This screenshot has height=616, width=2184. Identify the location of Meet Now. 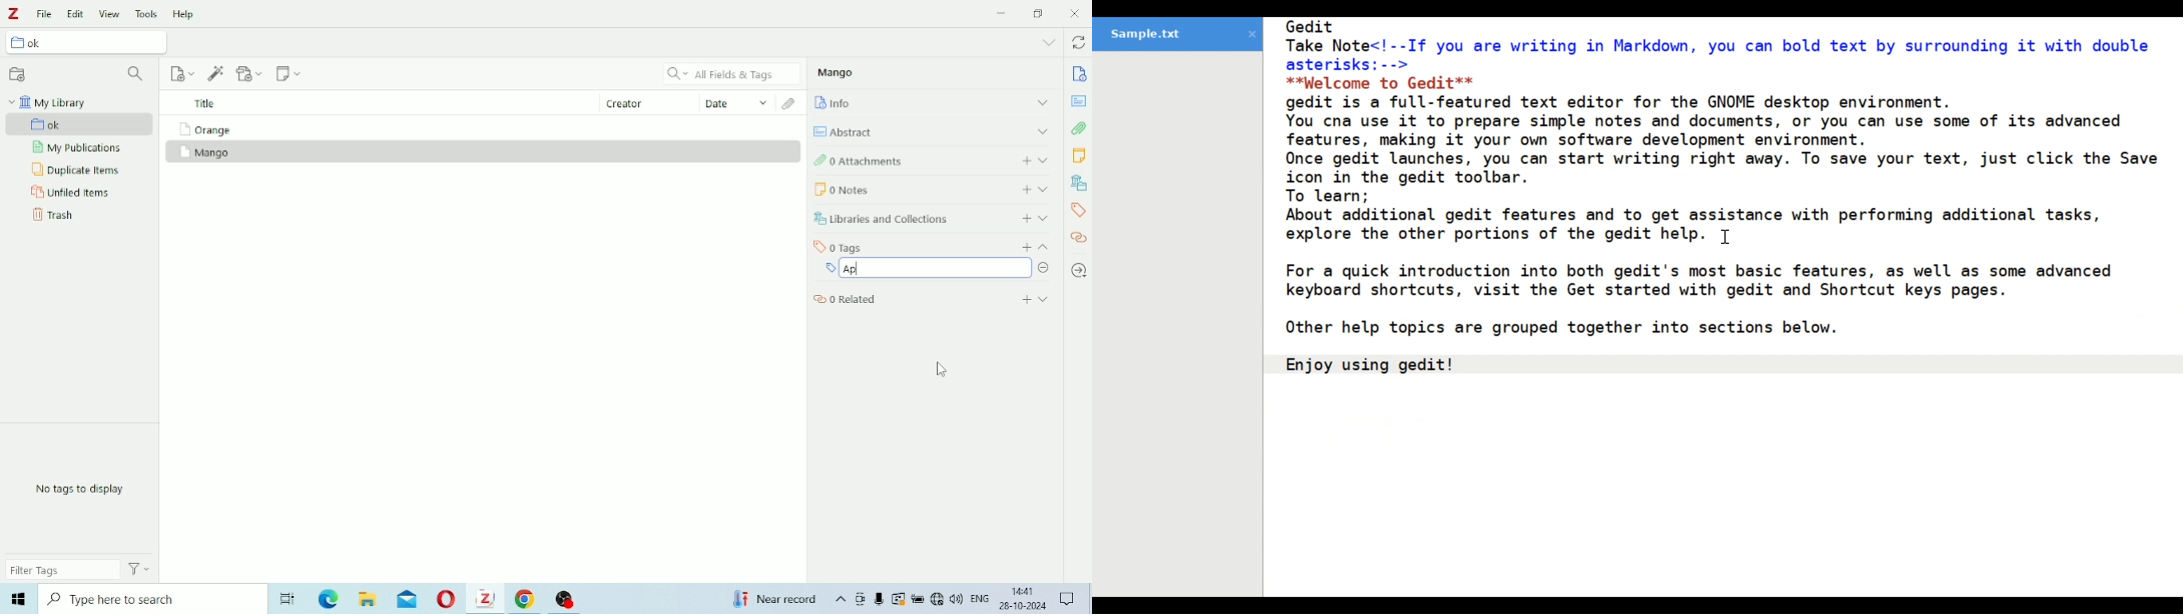
(861, 599).